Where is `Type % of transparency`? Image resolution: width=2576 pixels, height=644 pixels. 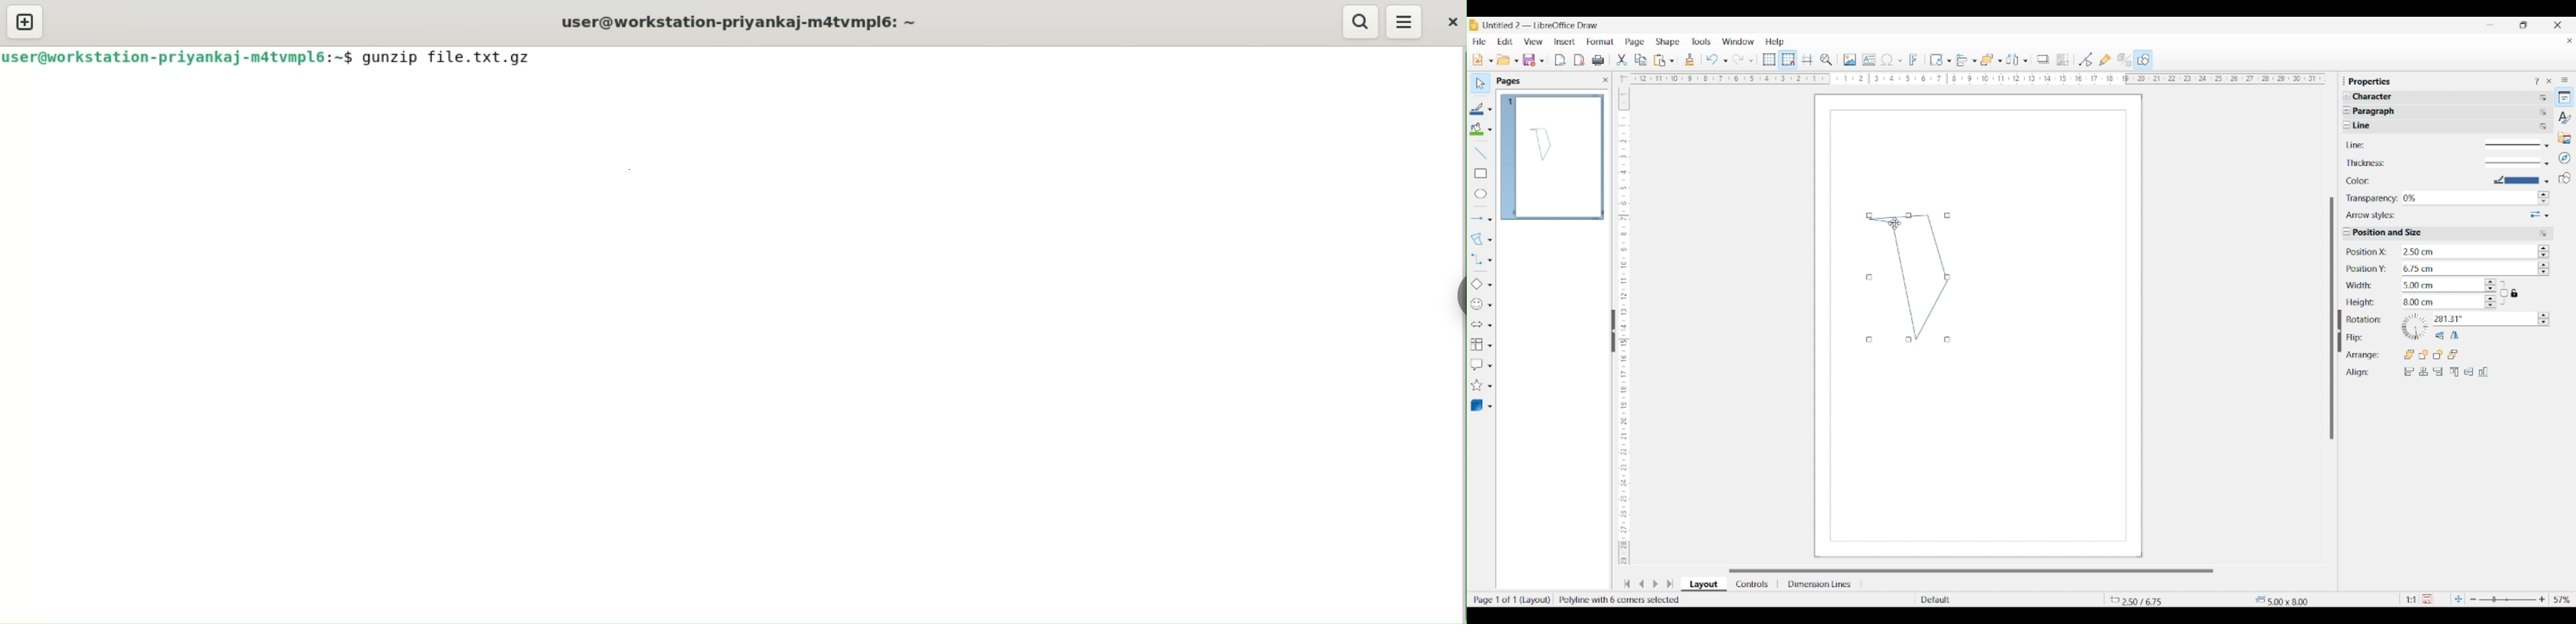
Type % of transparency is located at coordinates (2469, 198).